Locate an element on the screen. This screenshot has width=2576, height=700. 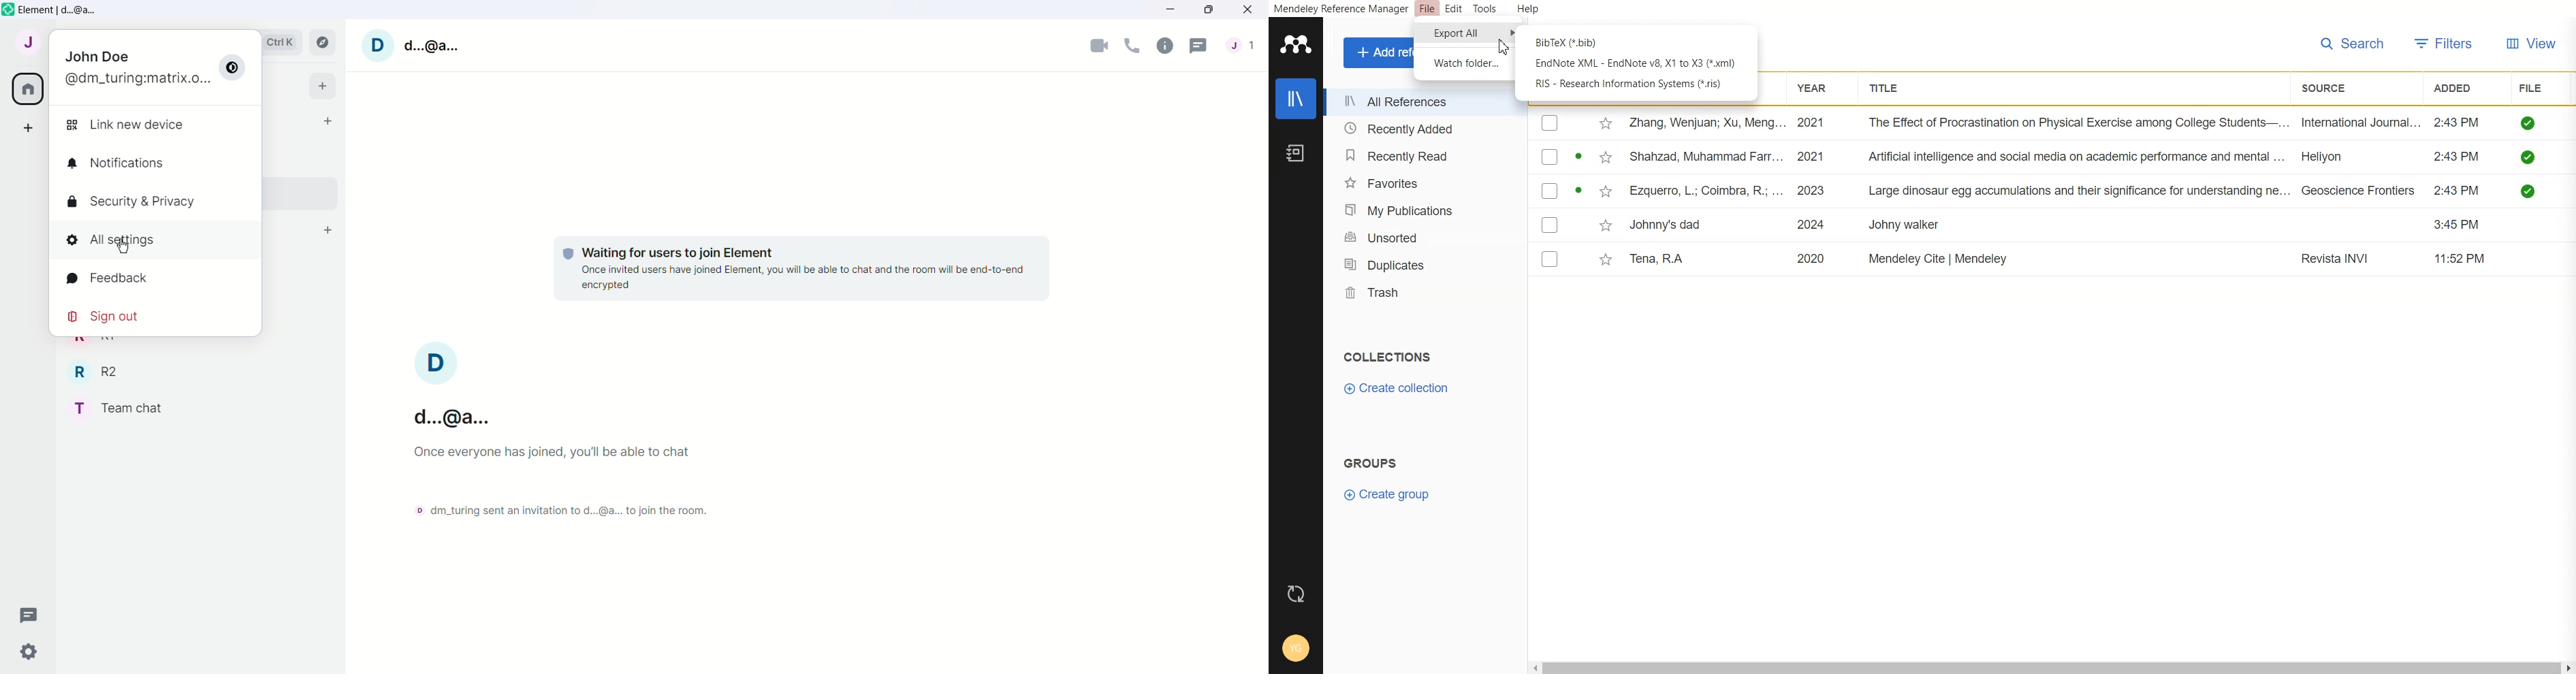
User profile picture and settings is located at coordinates (378, 46).